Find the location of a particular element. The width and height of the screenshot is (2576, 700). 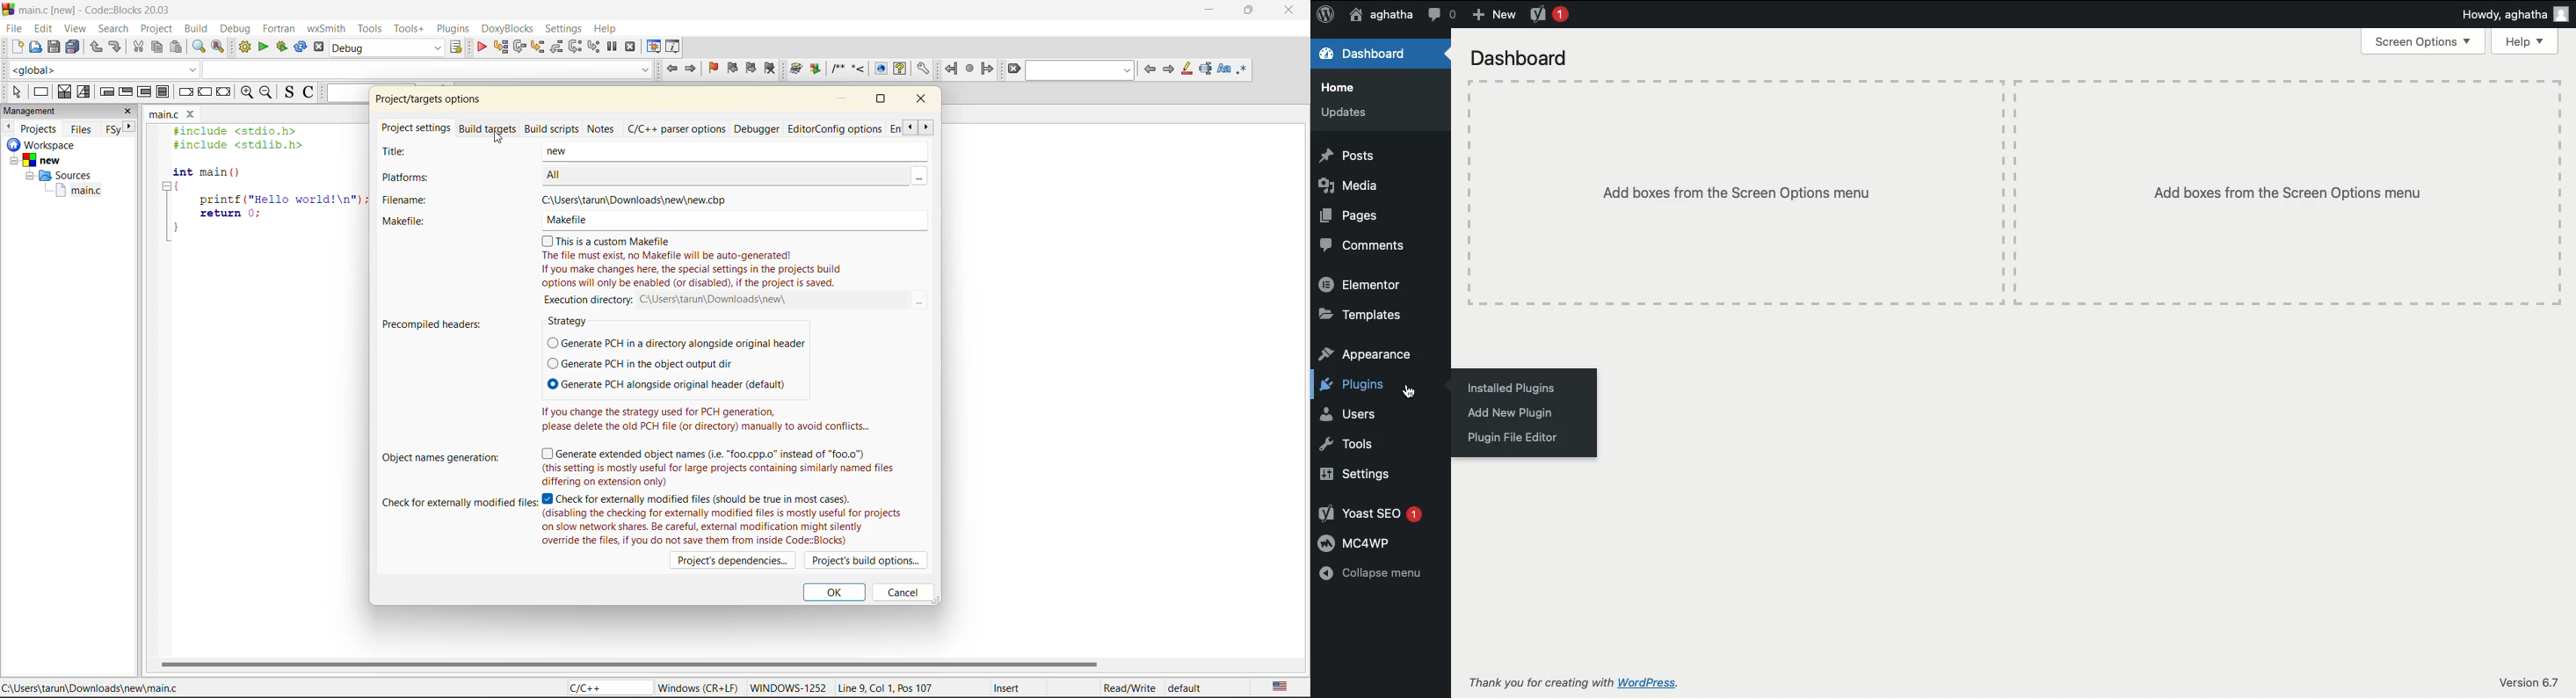

editor/config options is located at coordinates (835, 130).